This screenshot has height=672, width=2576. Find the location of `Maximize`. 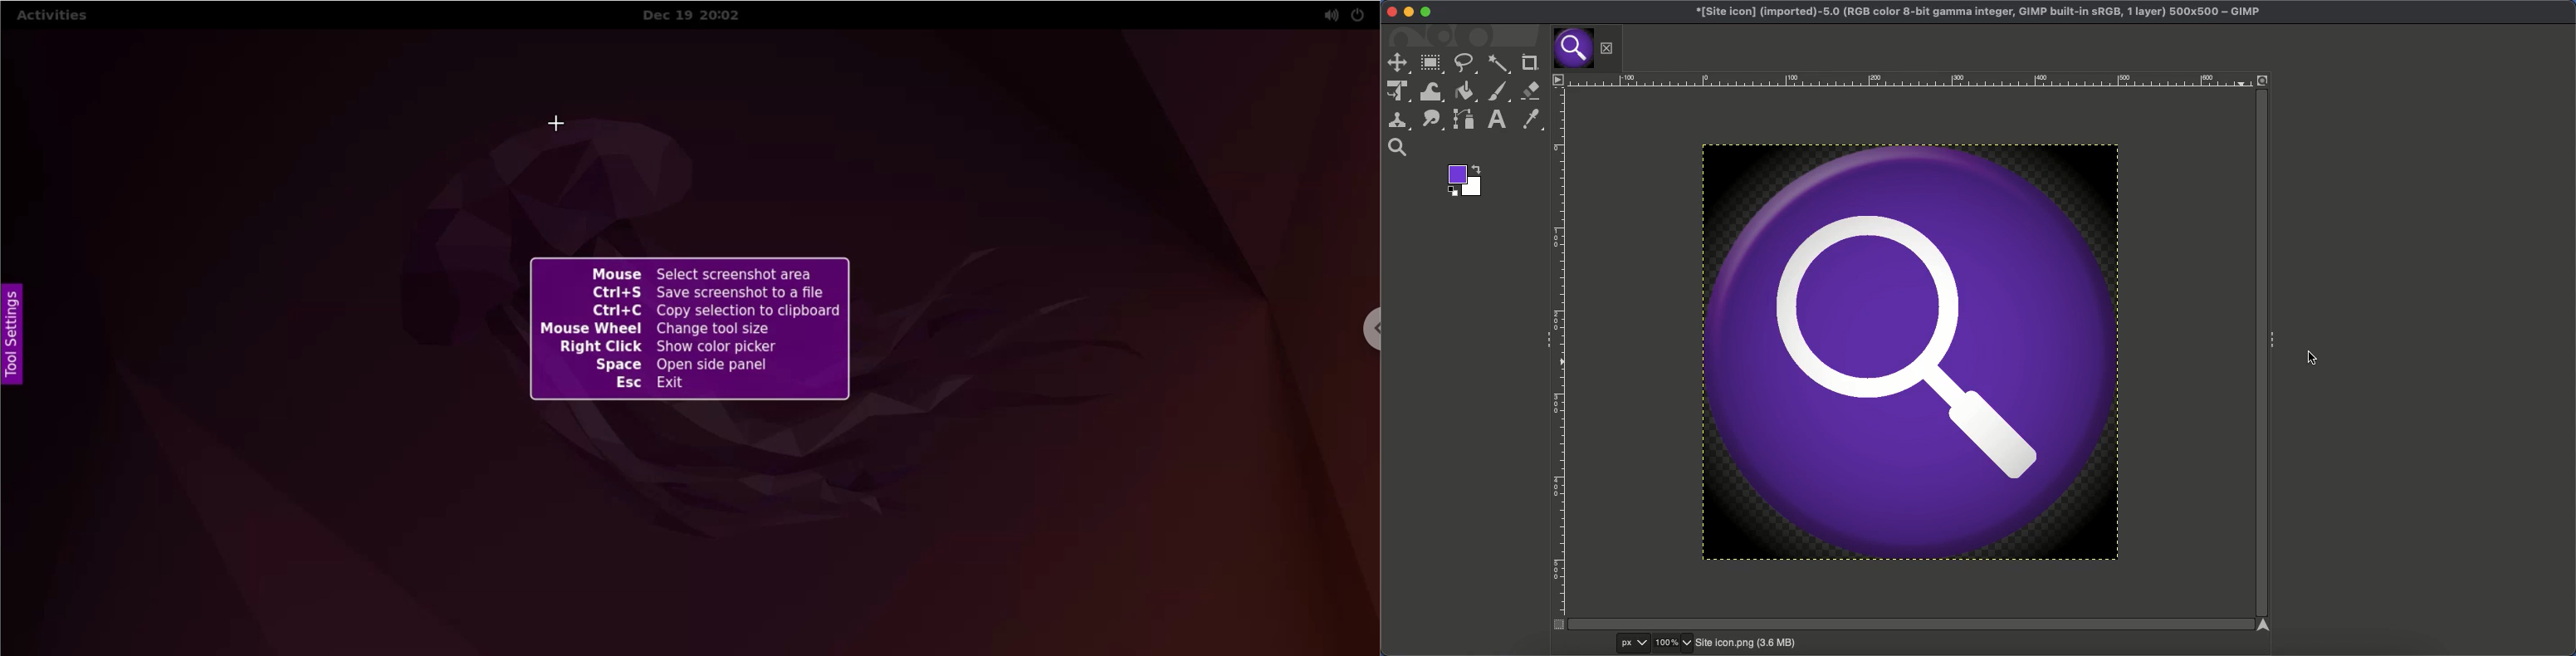

Maximize is located at coordinates (1426, 12).